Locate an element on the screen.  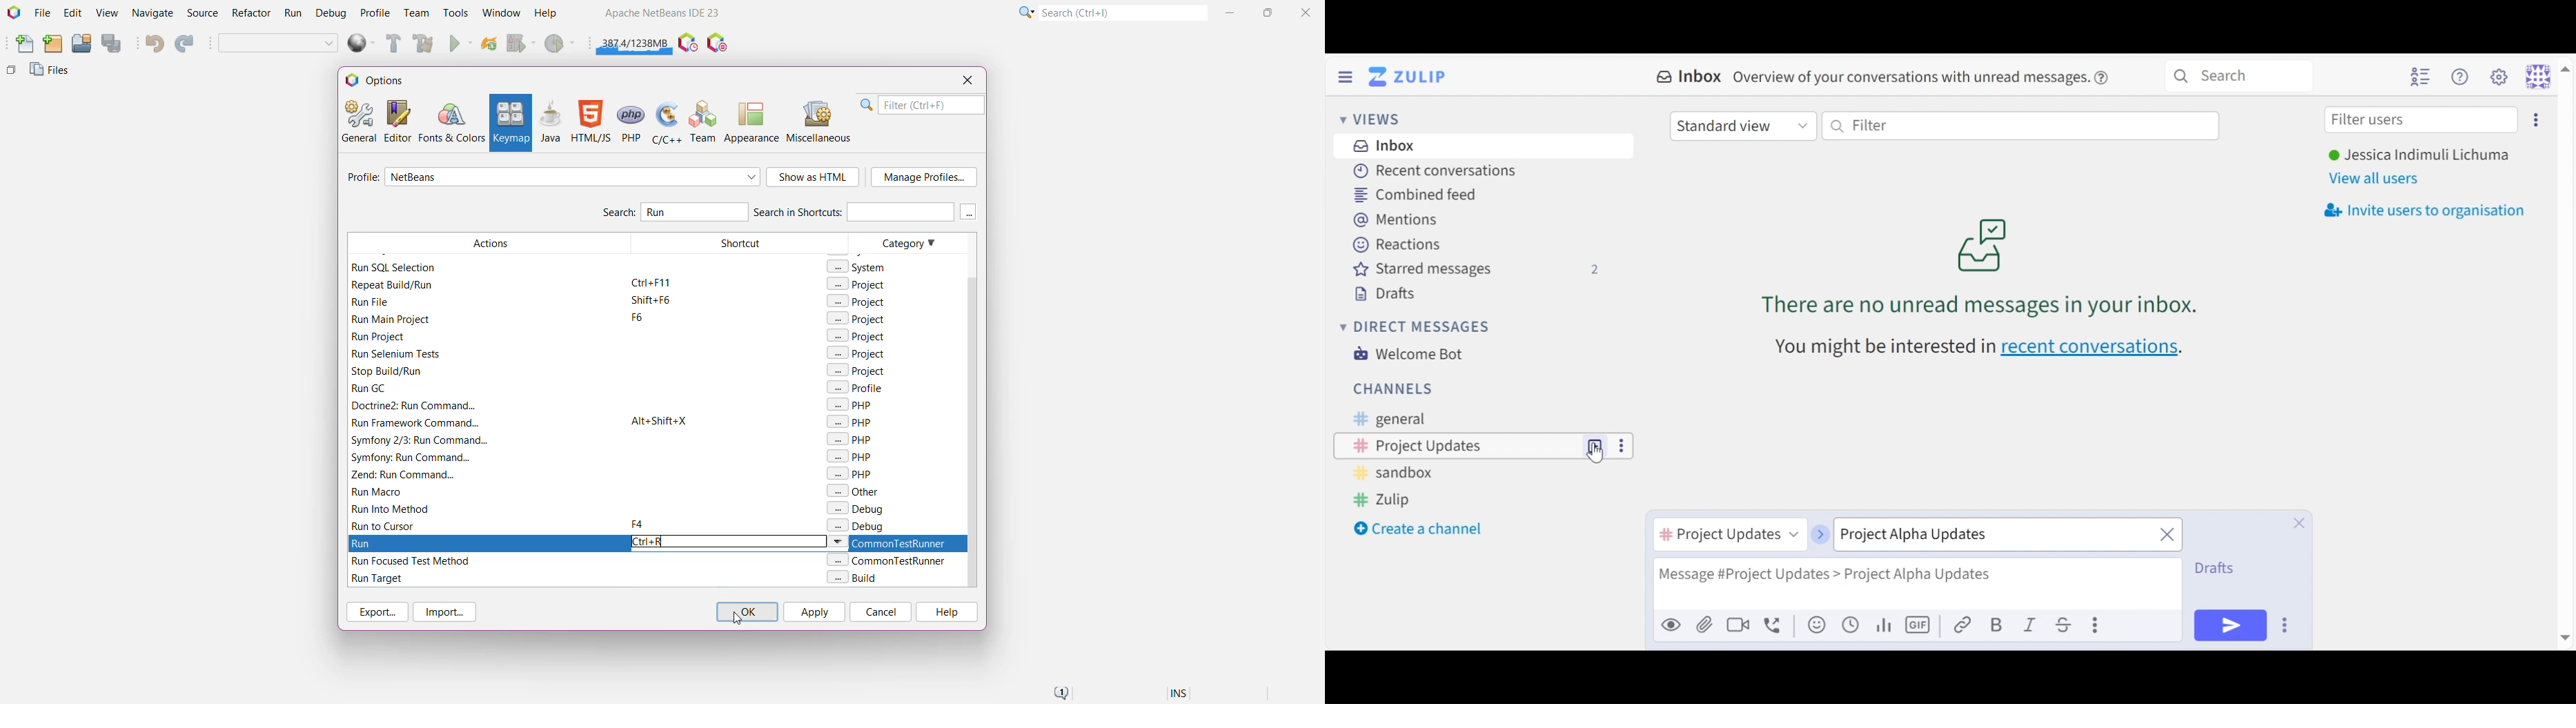
Refactor is located at coordinates (253, 14).